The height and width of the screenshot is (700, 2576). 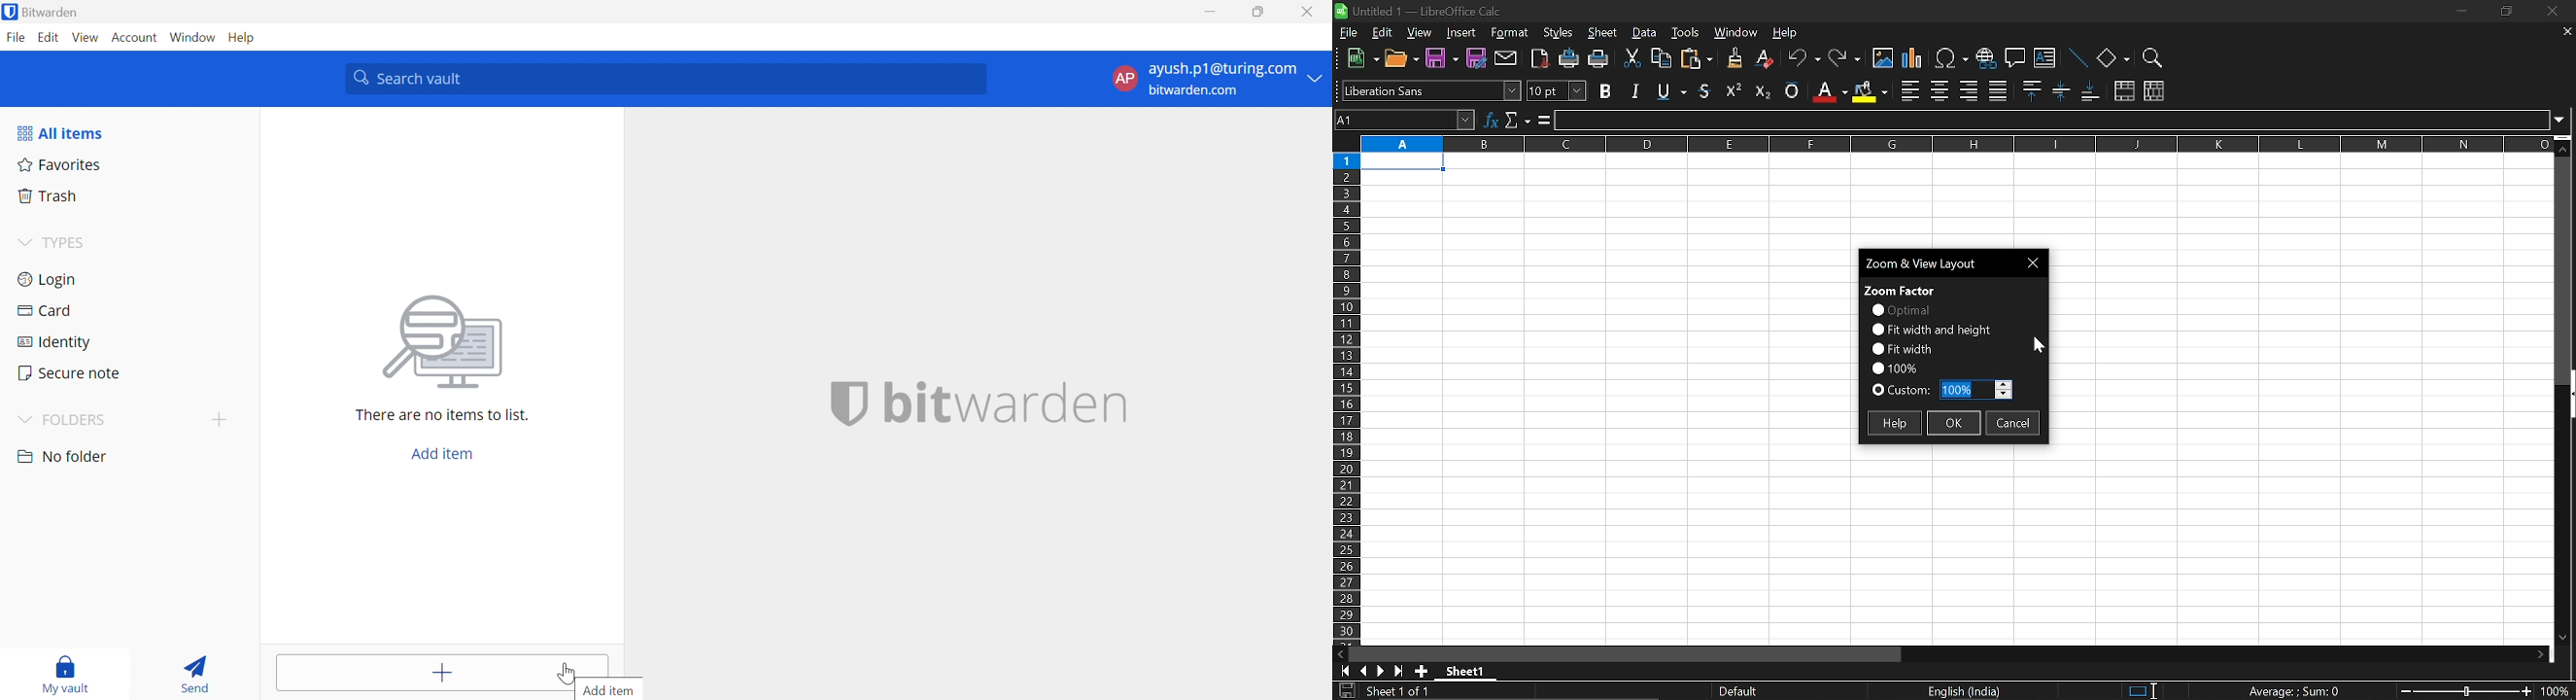 What do you see at coordinates (610, 690) in the screenshot?
I see `Add item` at bounding box center [610, 690].